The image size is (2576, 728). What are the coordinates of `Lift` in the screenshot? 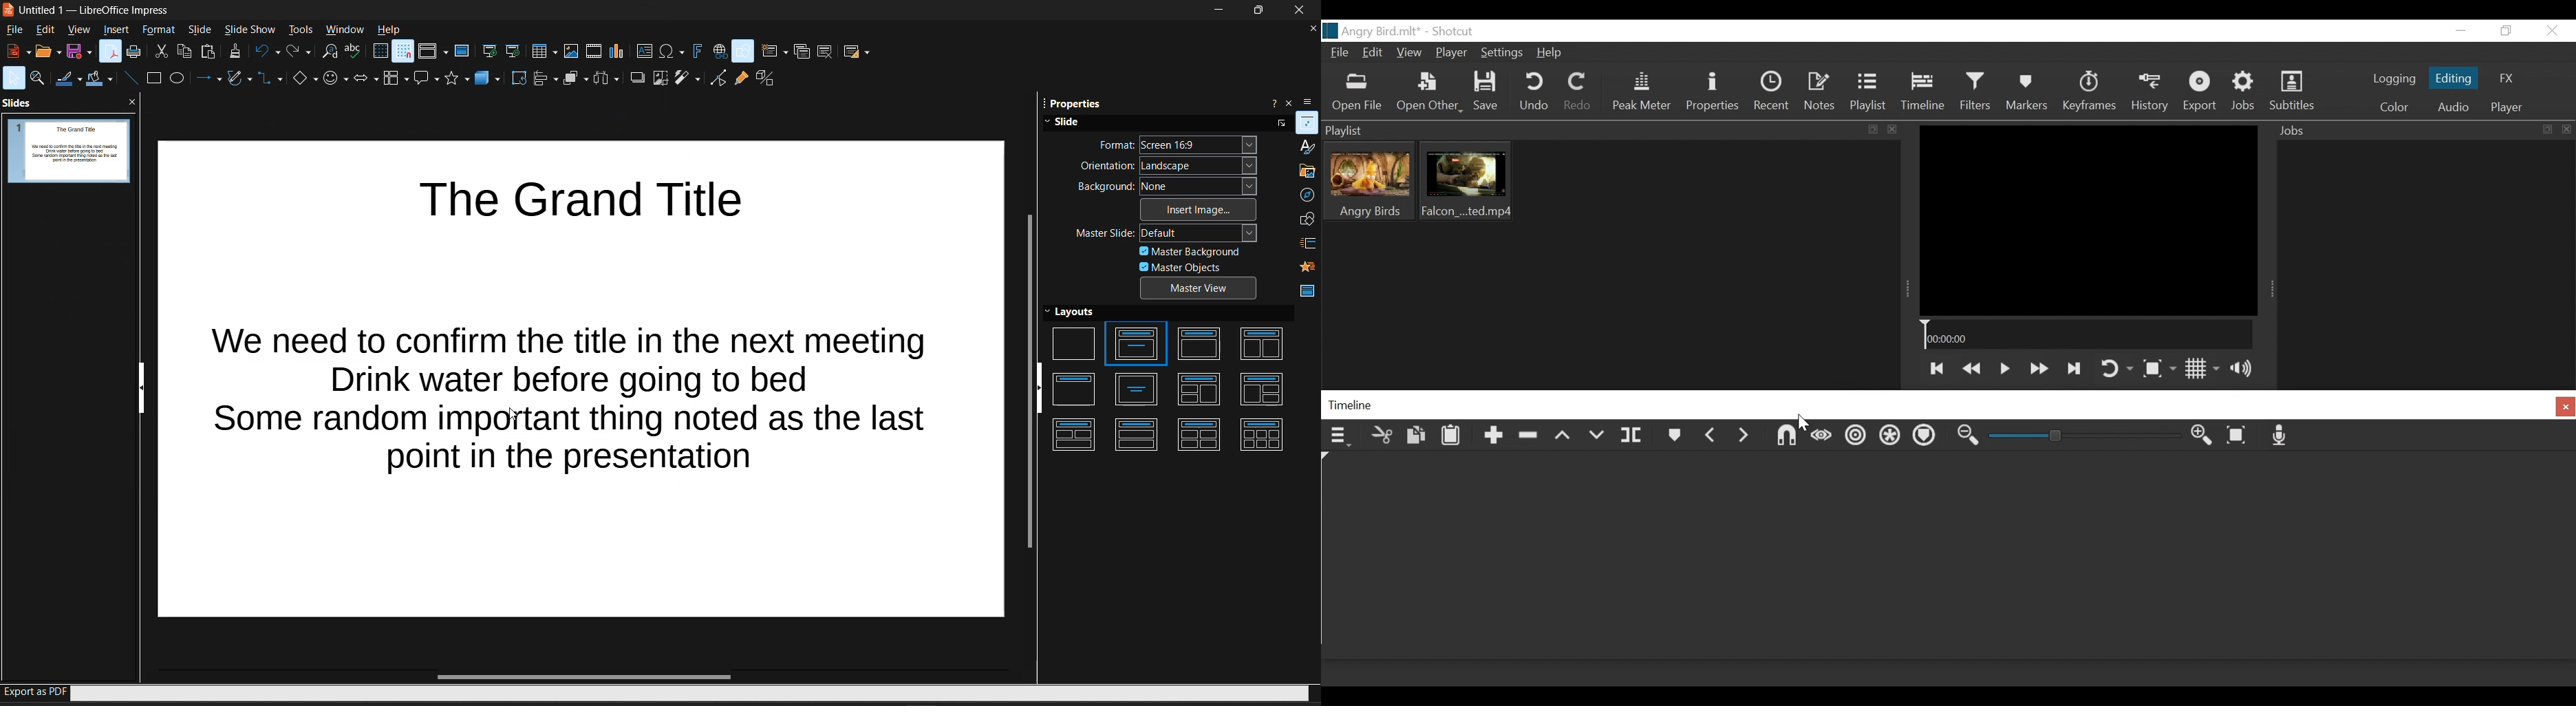 It's located at (1564, 440).